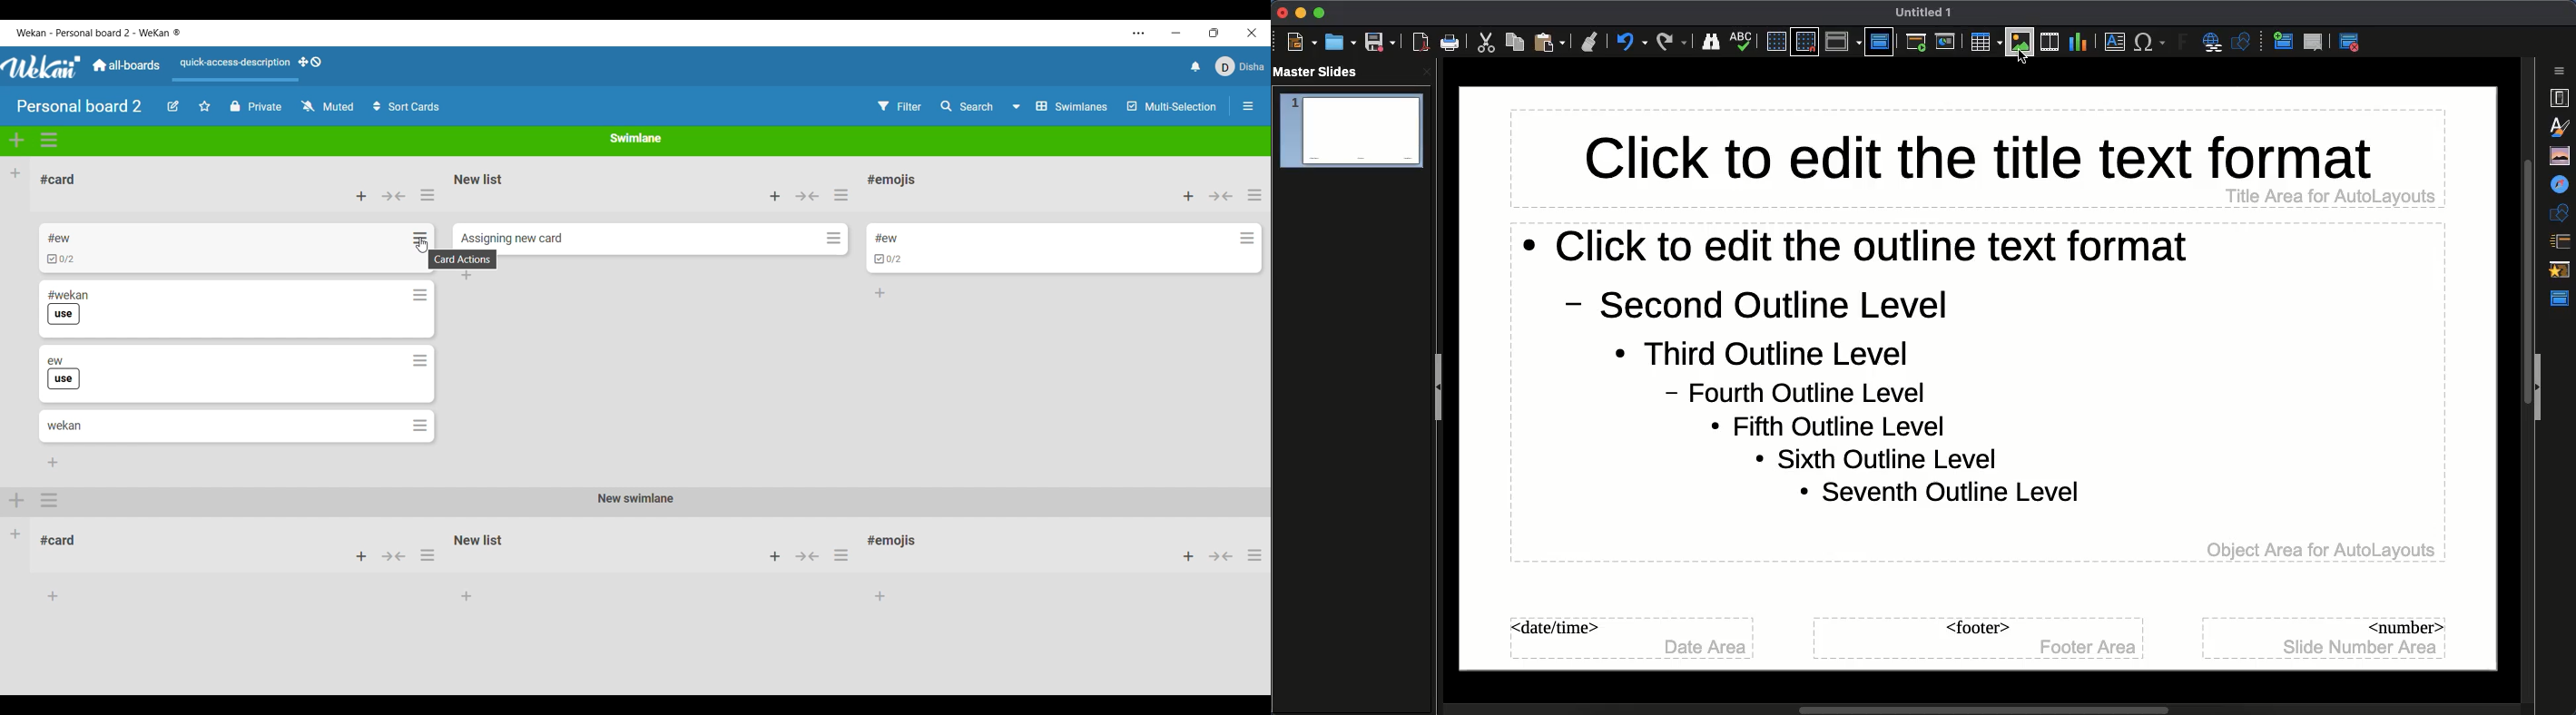 The height and width of the screenshot is (728, 2576). Describe the element at coordinates (887, 238) in the screenshot. I see `Card name` at that location.